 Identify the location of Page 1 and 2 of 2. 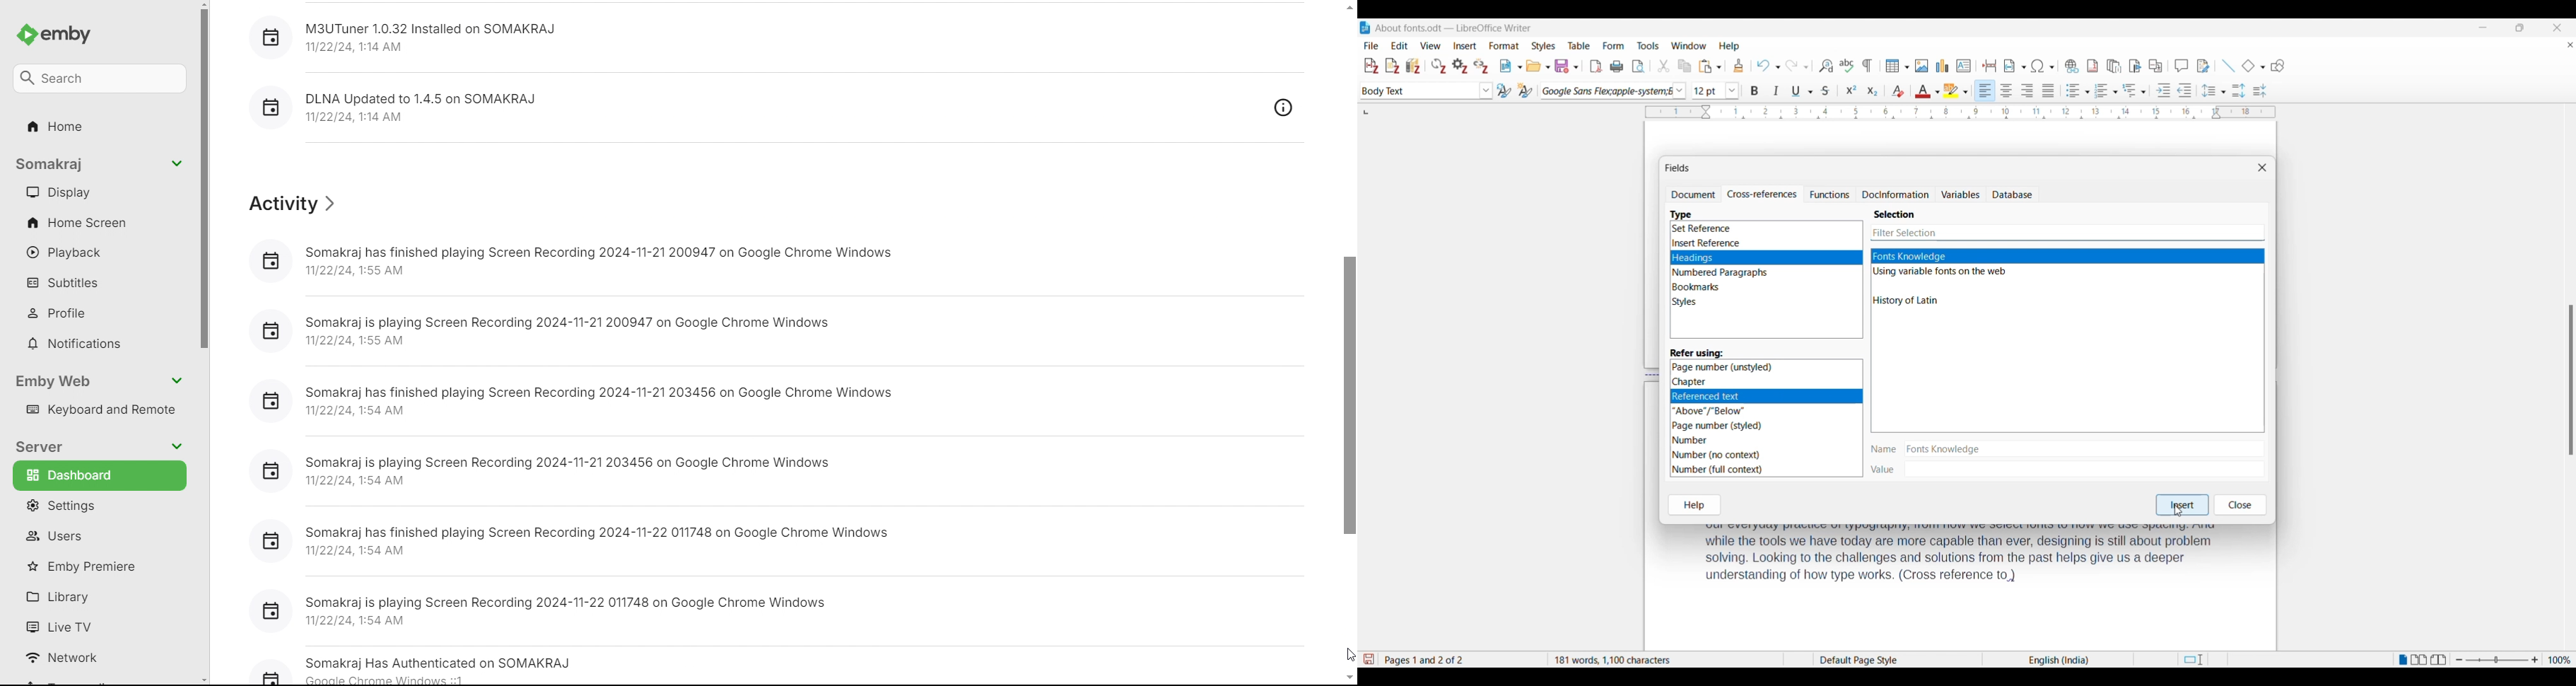
(1461, 659).